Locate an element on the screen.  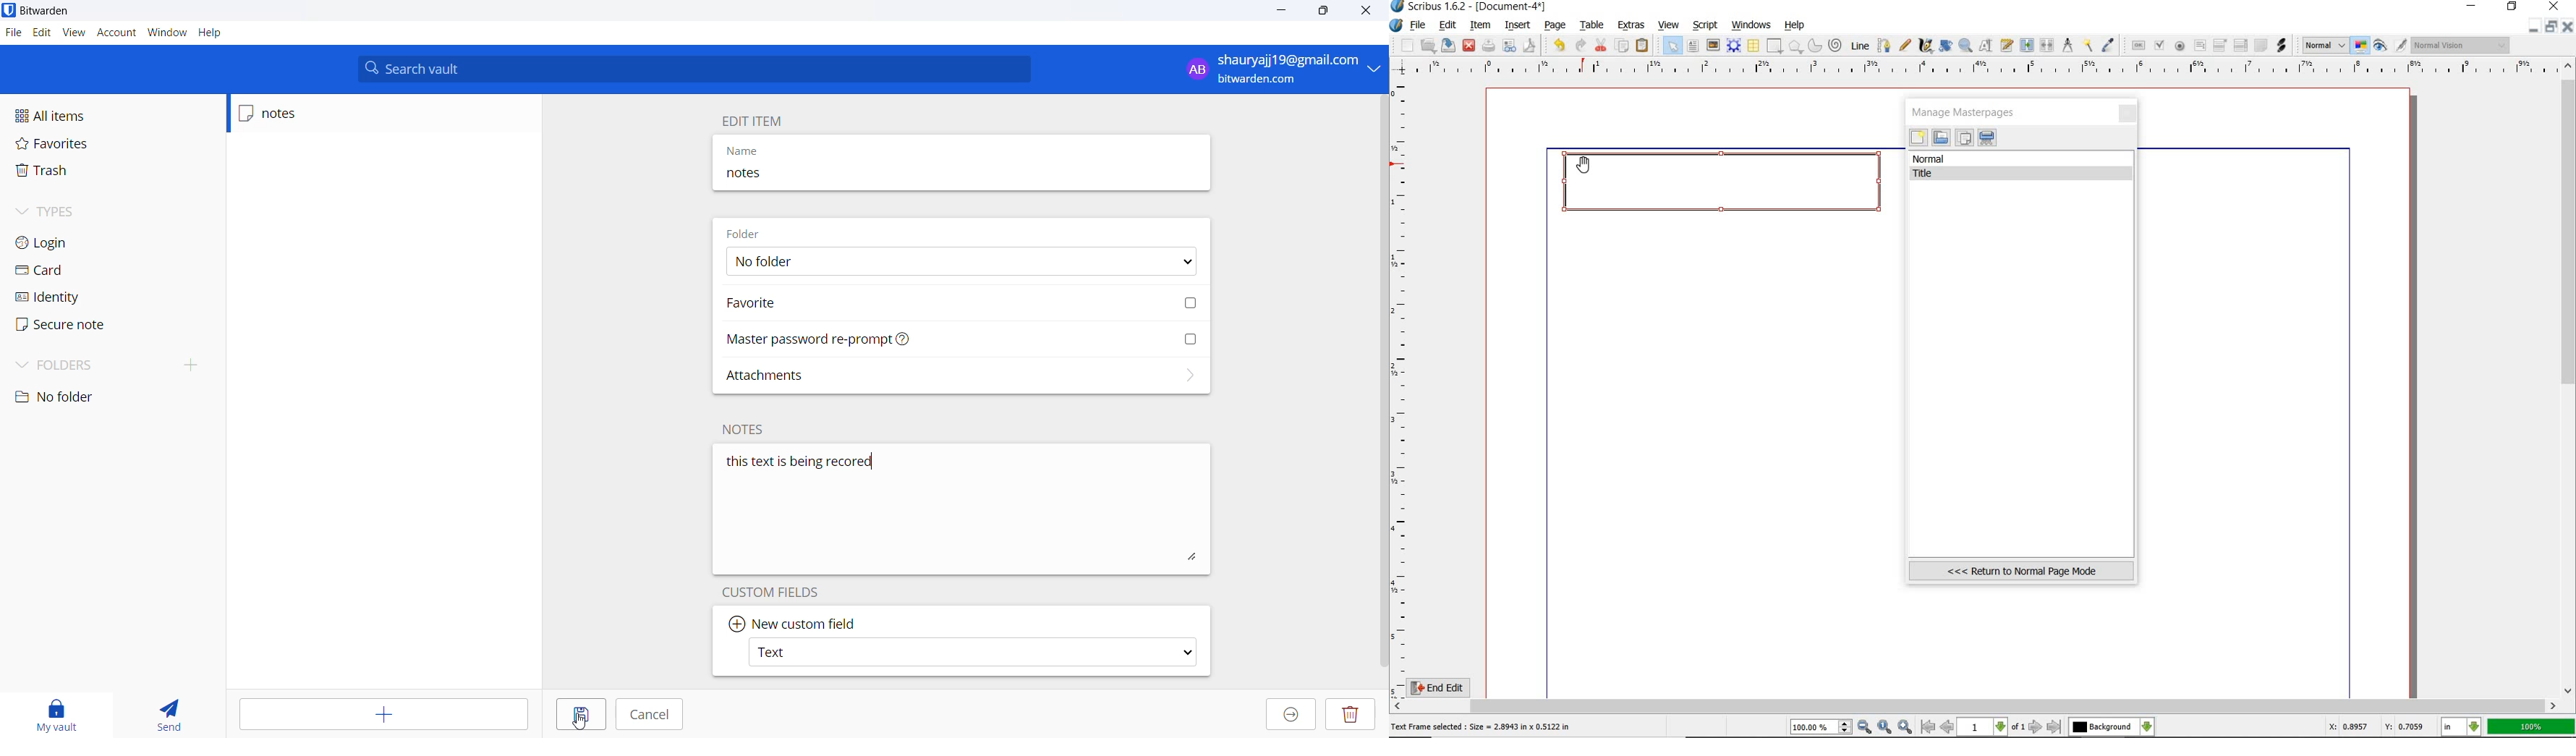
manage masterpages is located at coordinates (1968, 112).